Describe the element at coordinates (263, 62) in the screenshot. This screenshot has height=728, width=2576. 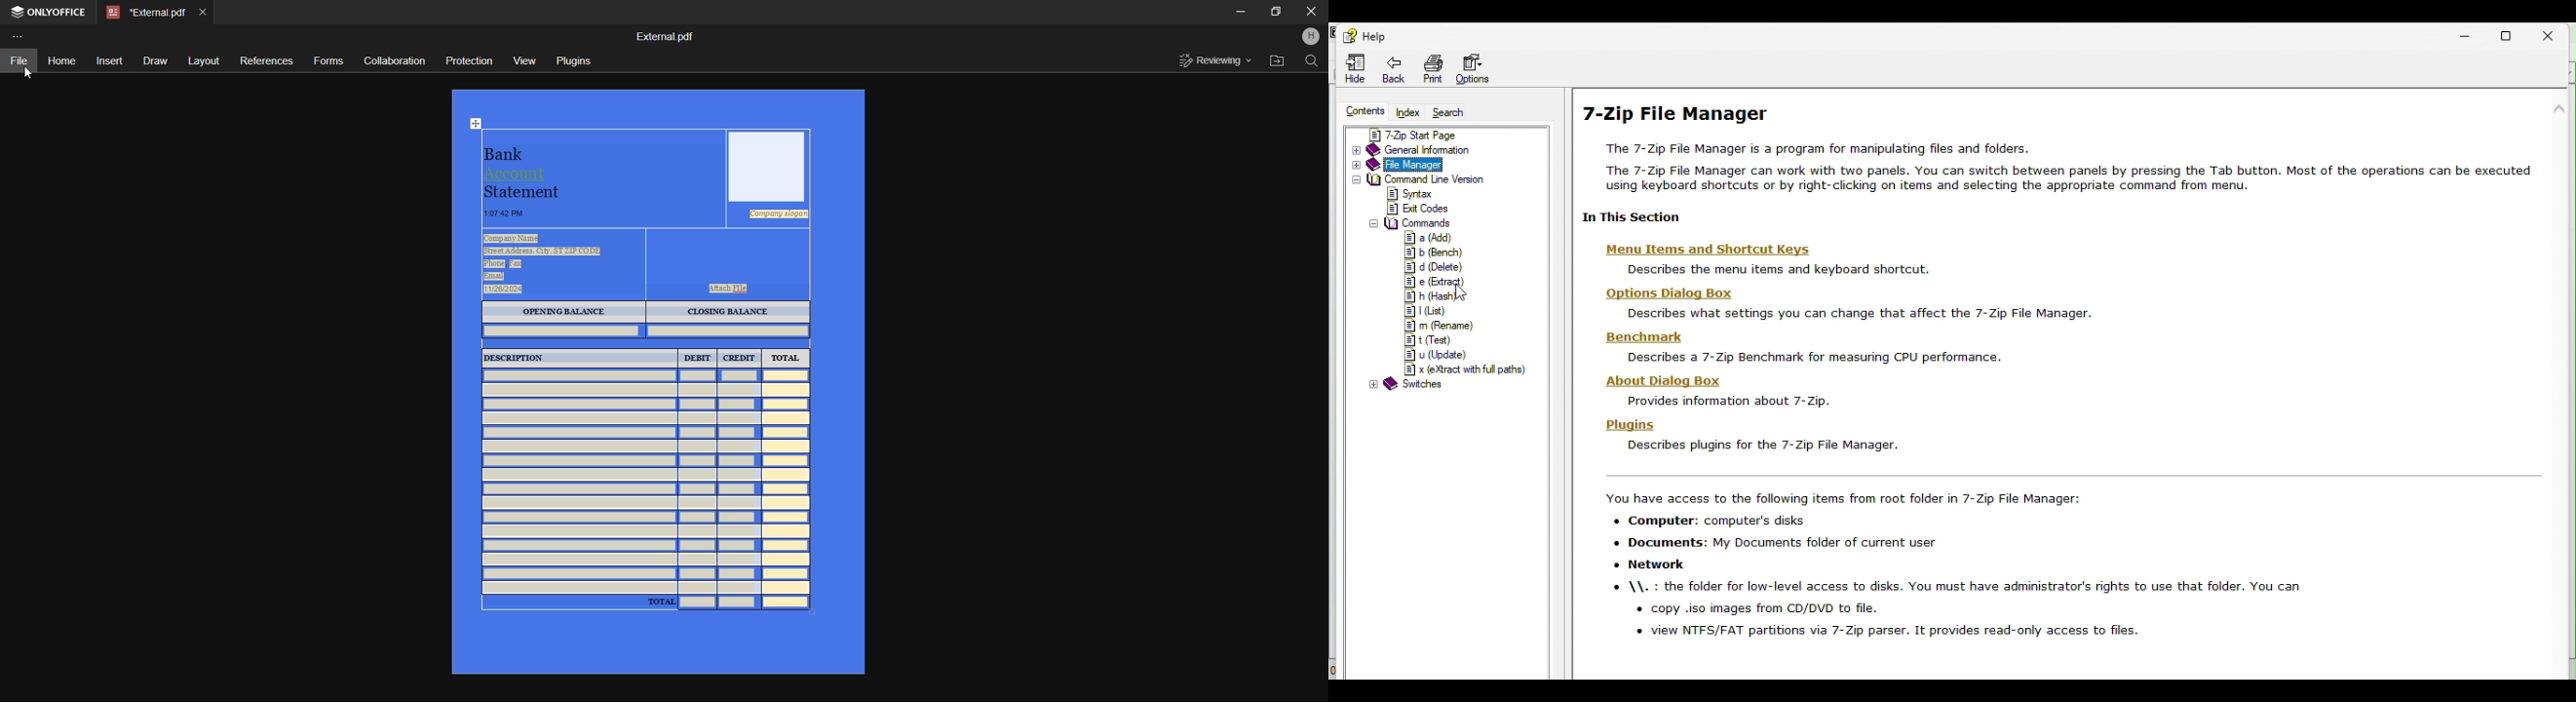
I see `References` at that location.